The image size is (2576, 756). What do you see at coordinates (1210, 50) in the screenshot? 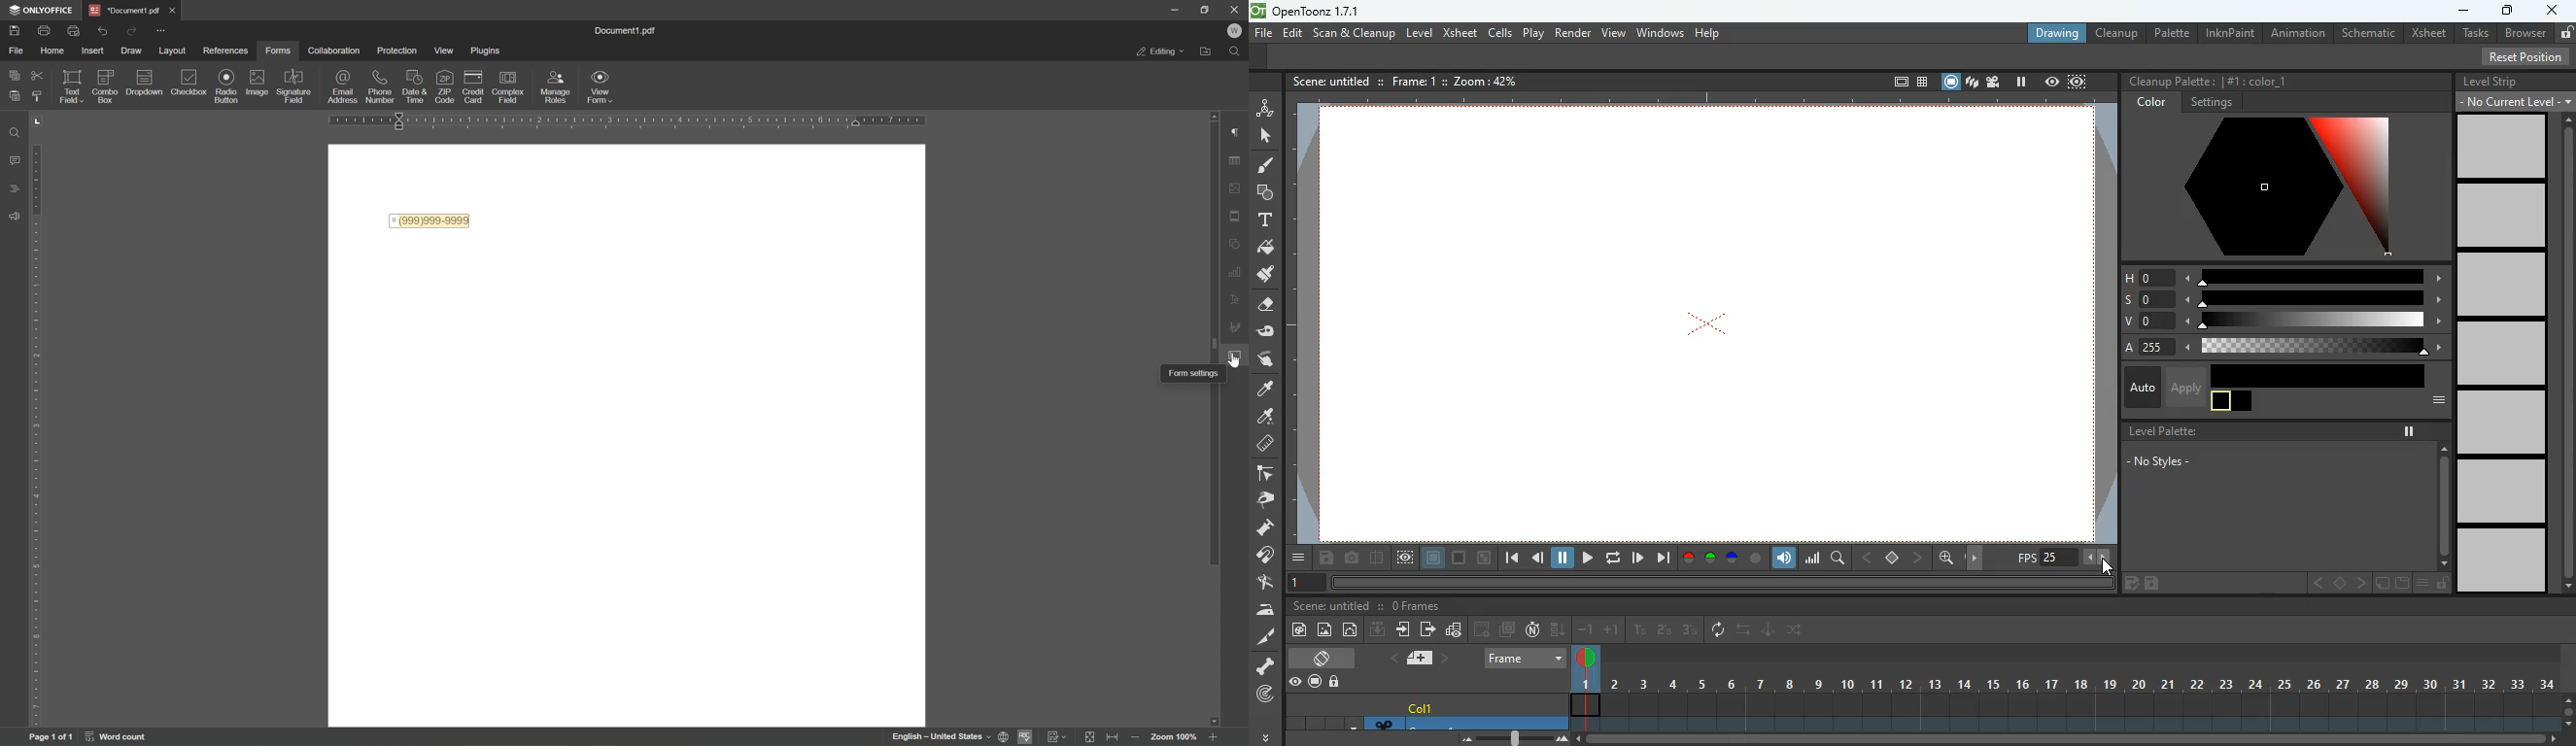
I see `open file location` at bounding box center [1210, 50].